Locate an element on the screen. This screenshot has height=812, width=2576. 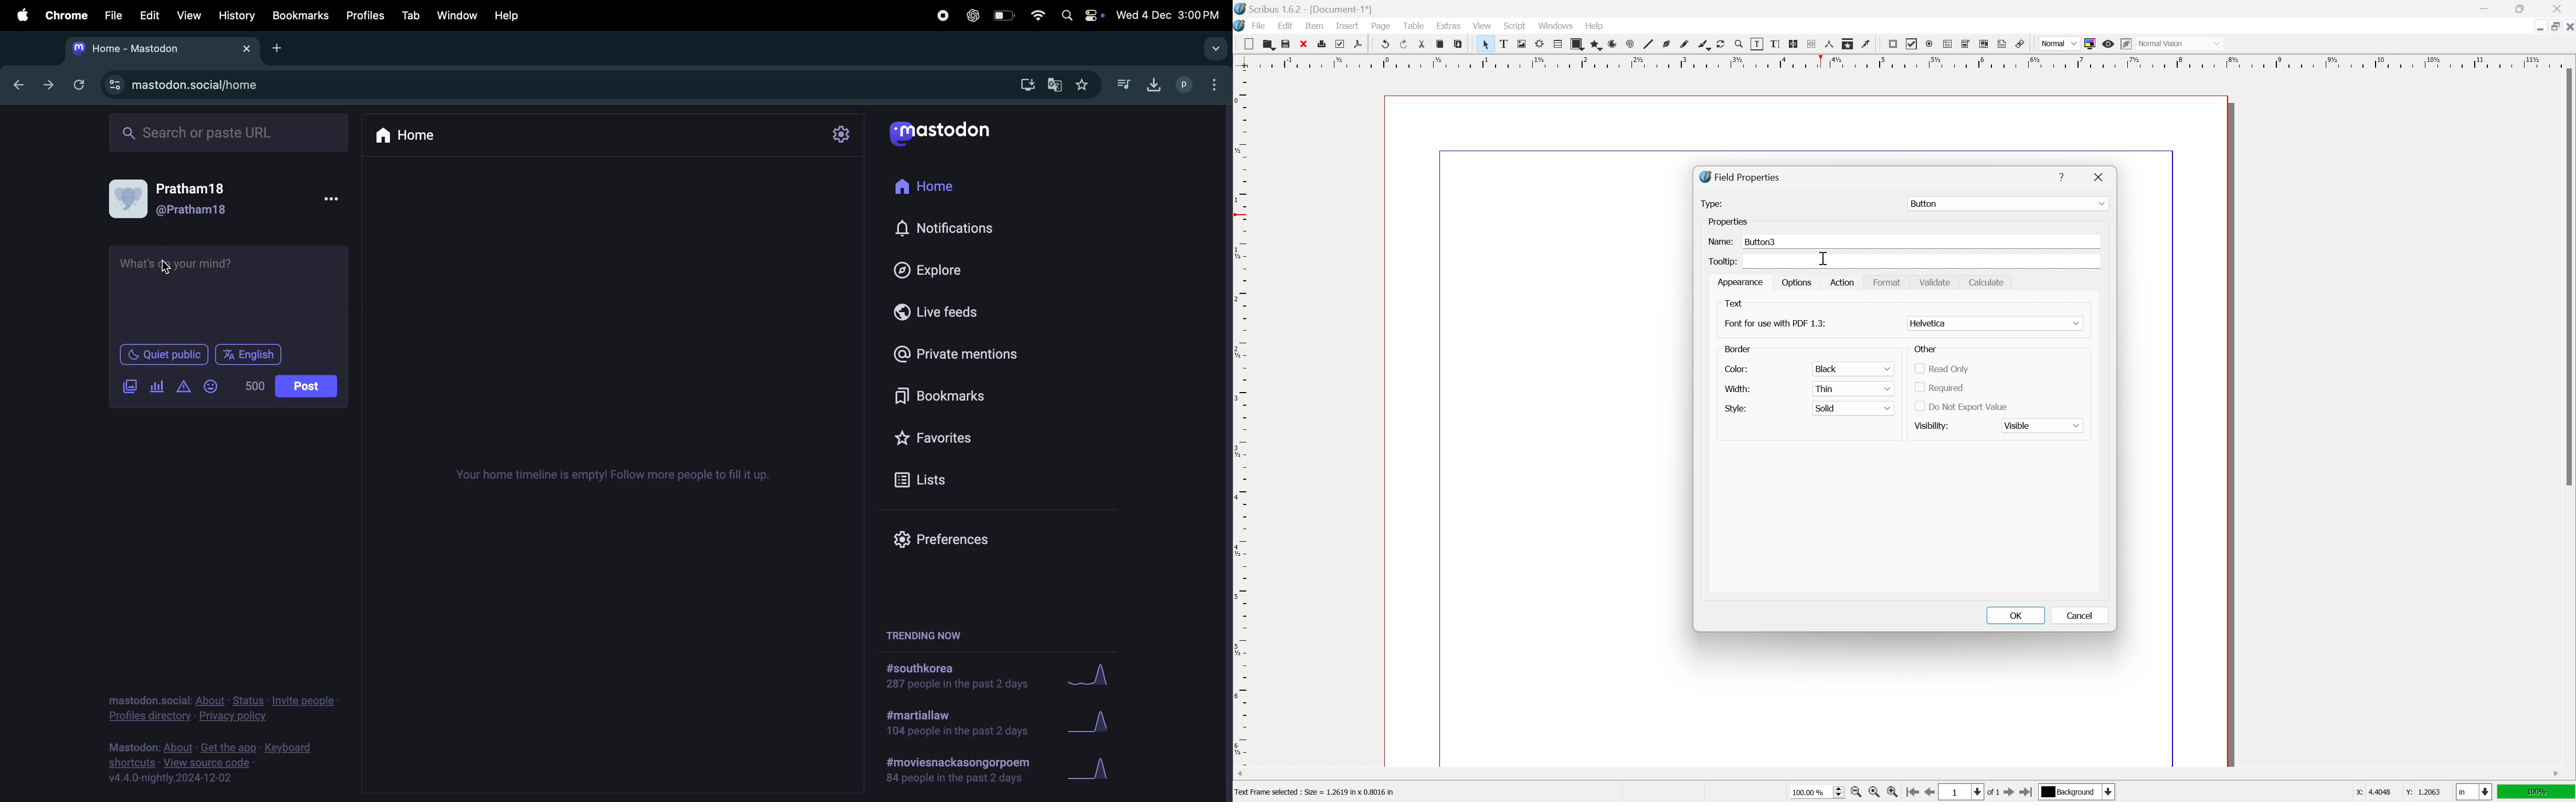
Bookmark is located at coordinates (962, 395).